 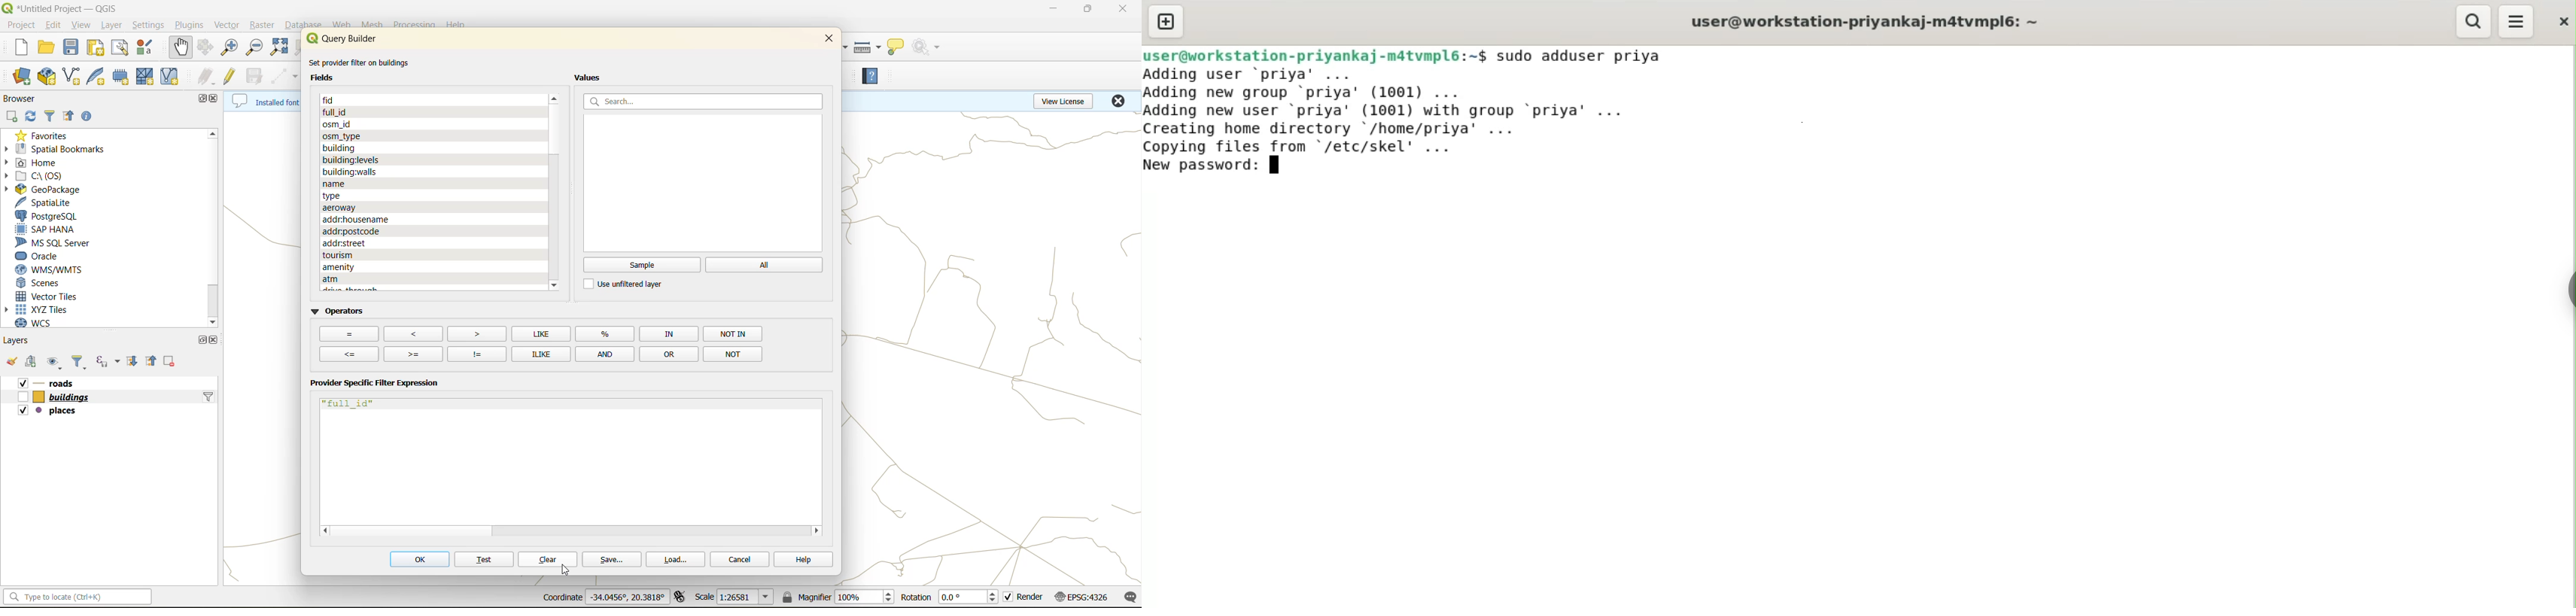 What do you see at coordinates (42, 323) in the screenshot?
I see `wcs` at bounding box center [42, 323].